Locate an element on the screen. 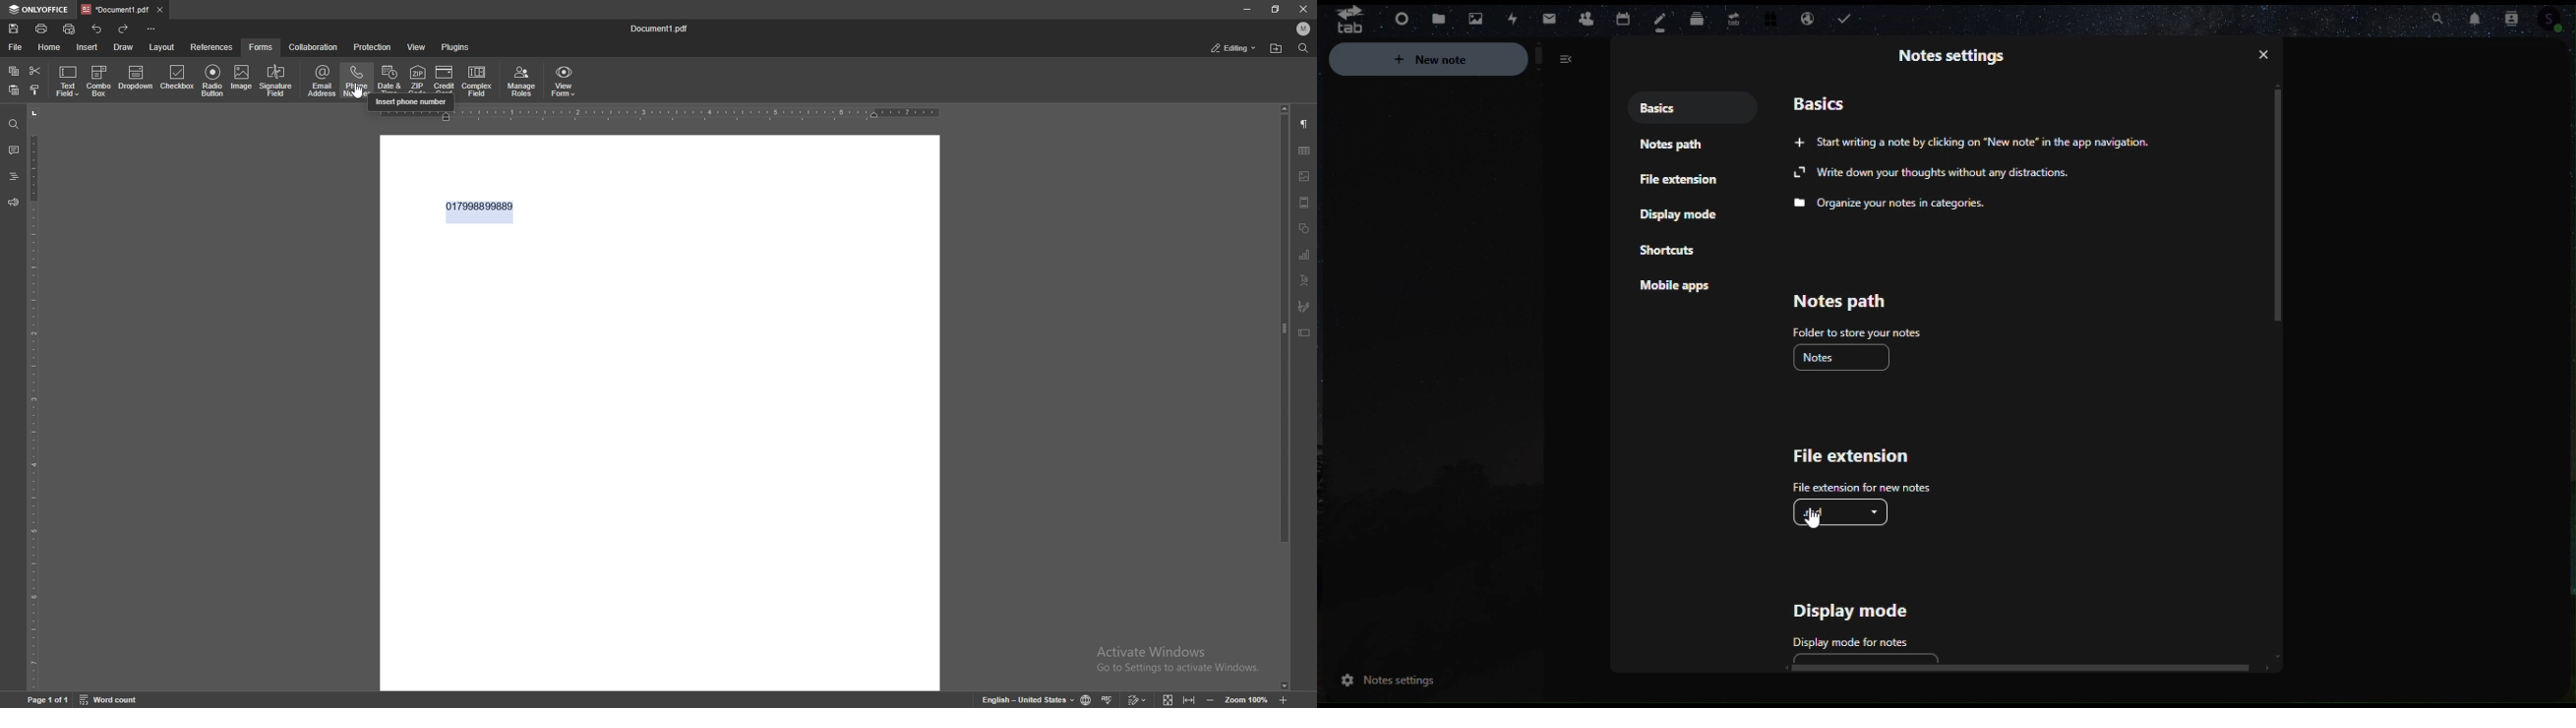  text art is located at coordinates (1305, 281).